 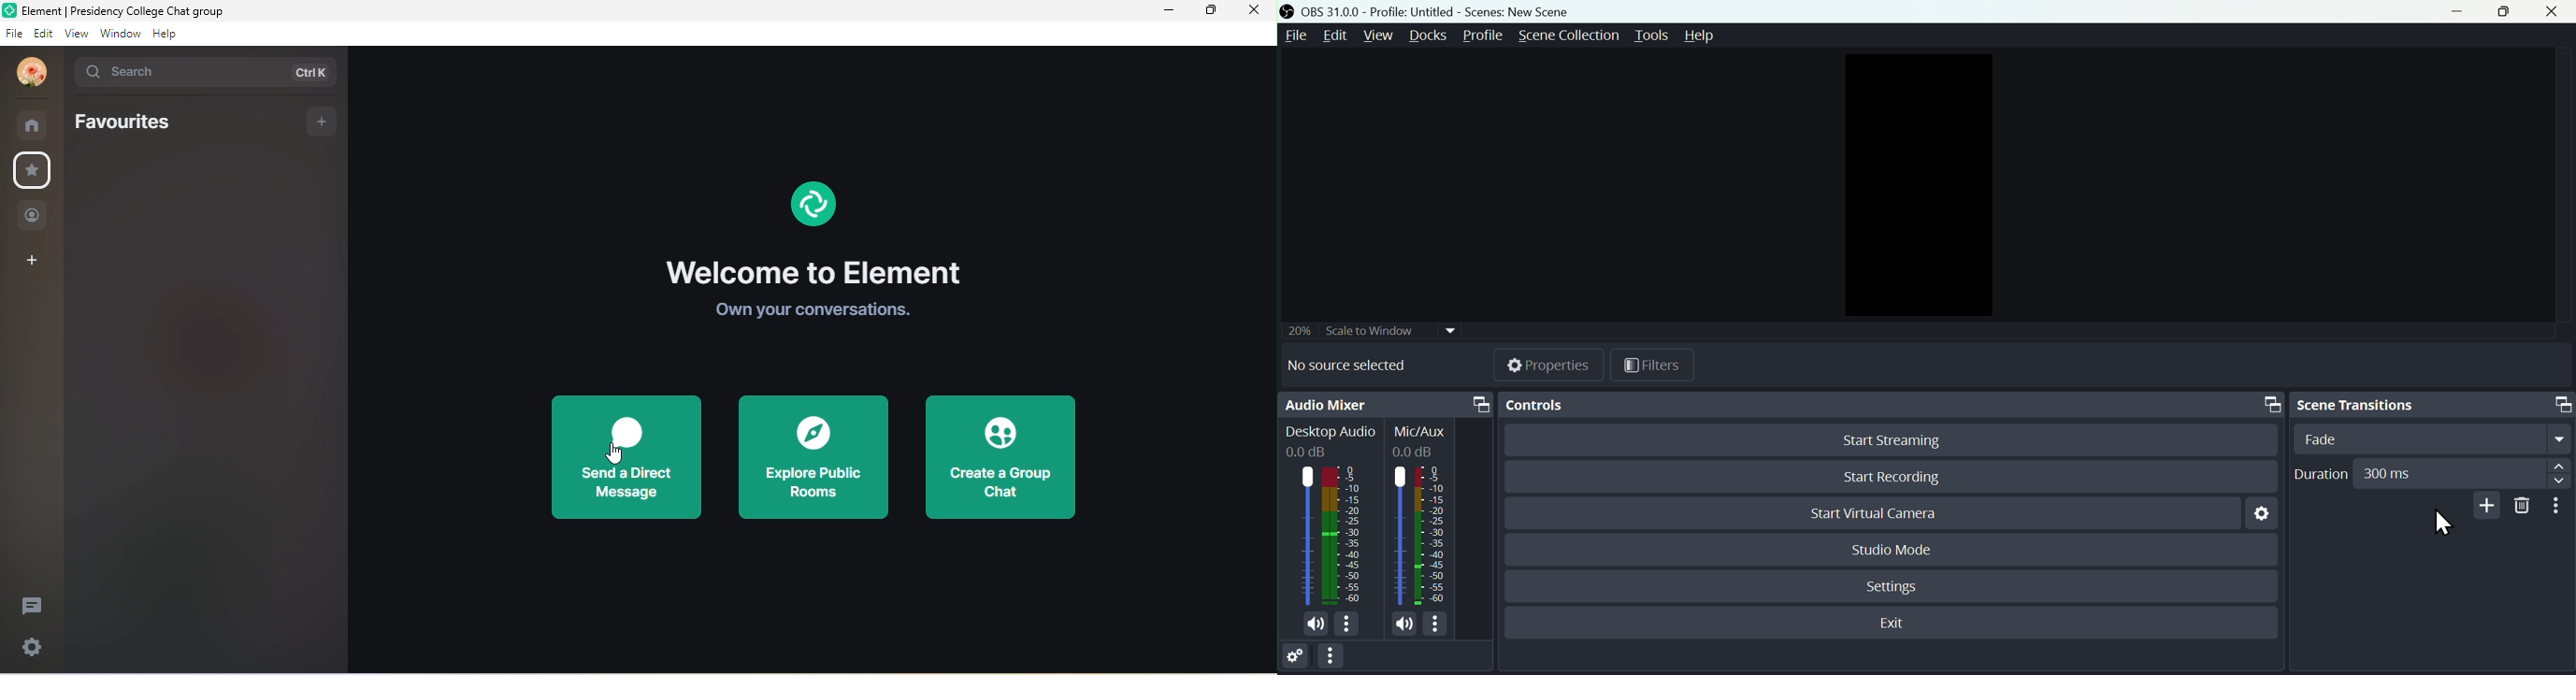 What do you see at coordinates (1404, 625) in the screenshot?
I see `(un)mute` at bounding box center [1404, 625].